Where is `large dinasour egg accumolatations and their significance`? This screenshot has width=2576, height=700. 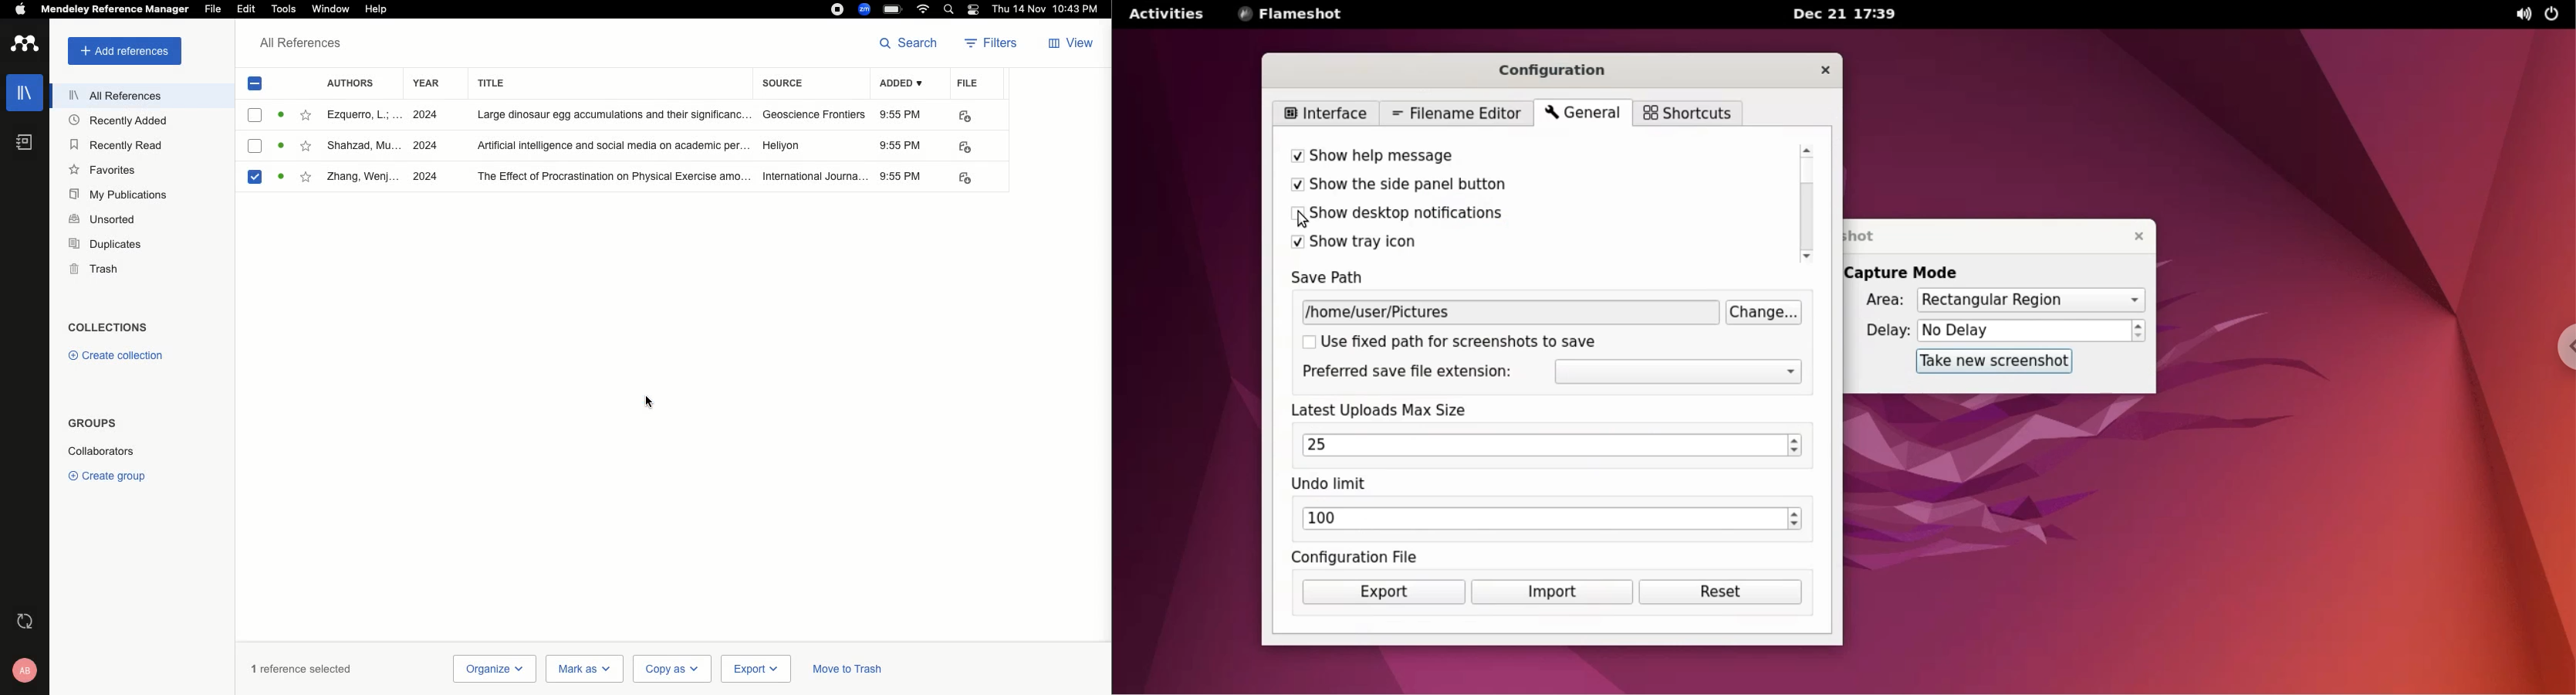
large dinasour egg accumolatations and their significance is located at coordinates (615, 114).